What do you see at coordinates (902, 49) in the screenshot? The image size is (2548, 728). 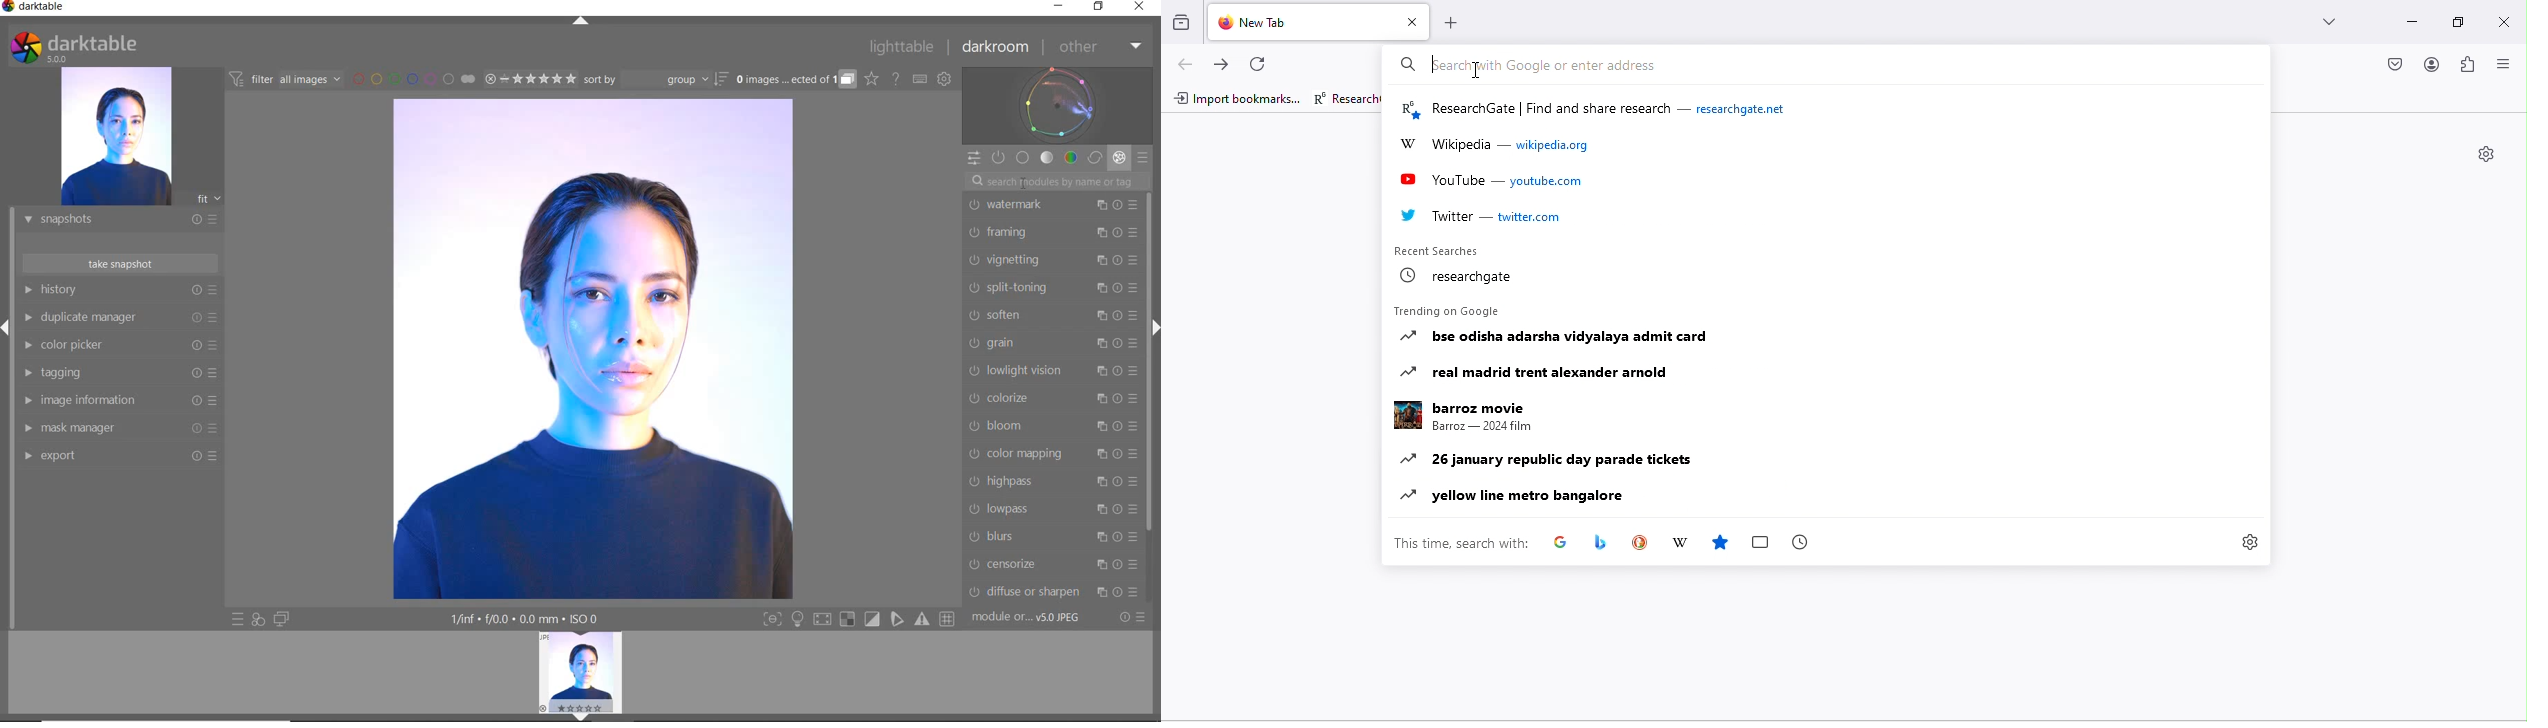 I see `LIGHTTABLE` at bounding box center [902, 49].